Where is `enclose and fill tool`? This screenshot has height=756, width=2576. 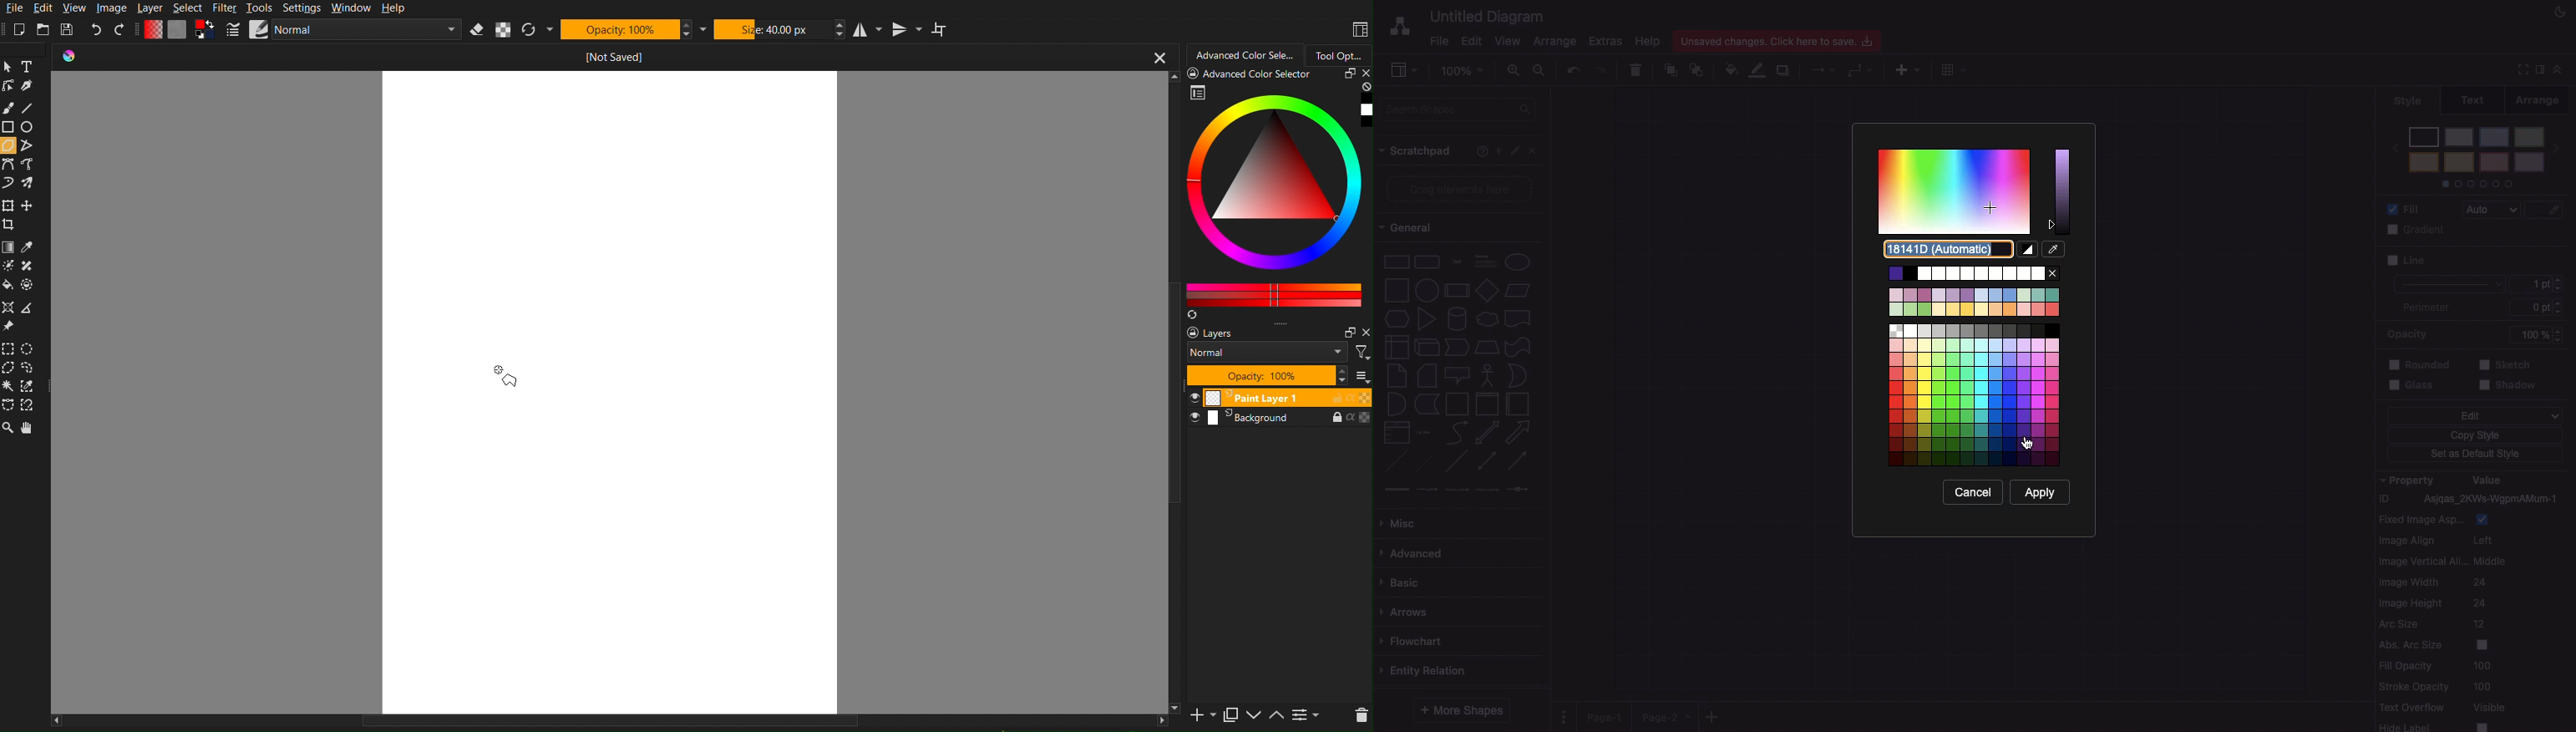
enclose and fill tool is located at coordinates (33, 284).